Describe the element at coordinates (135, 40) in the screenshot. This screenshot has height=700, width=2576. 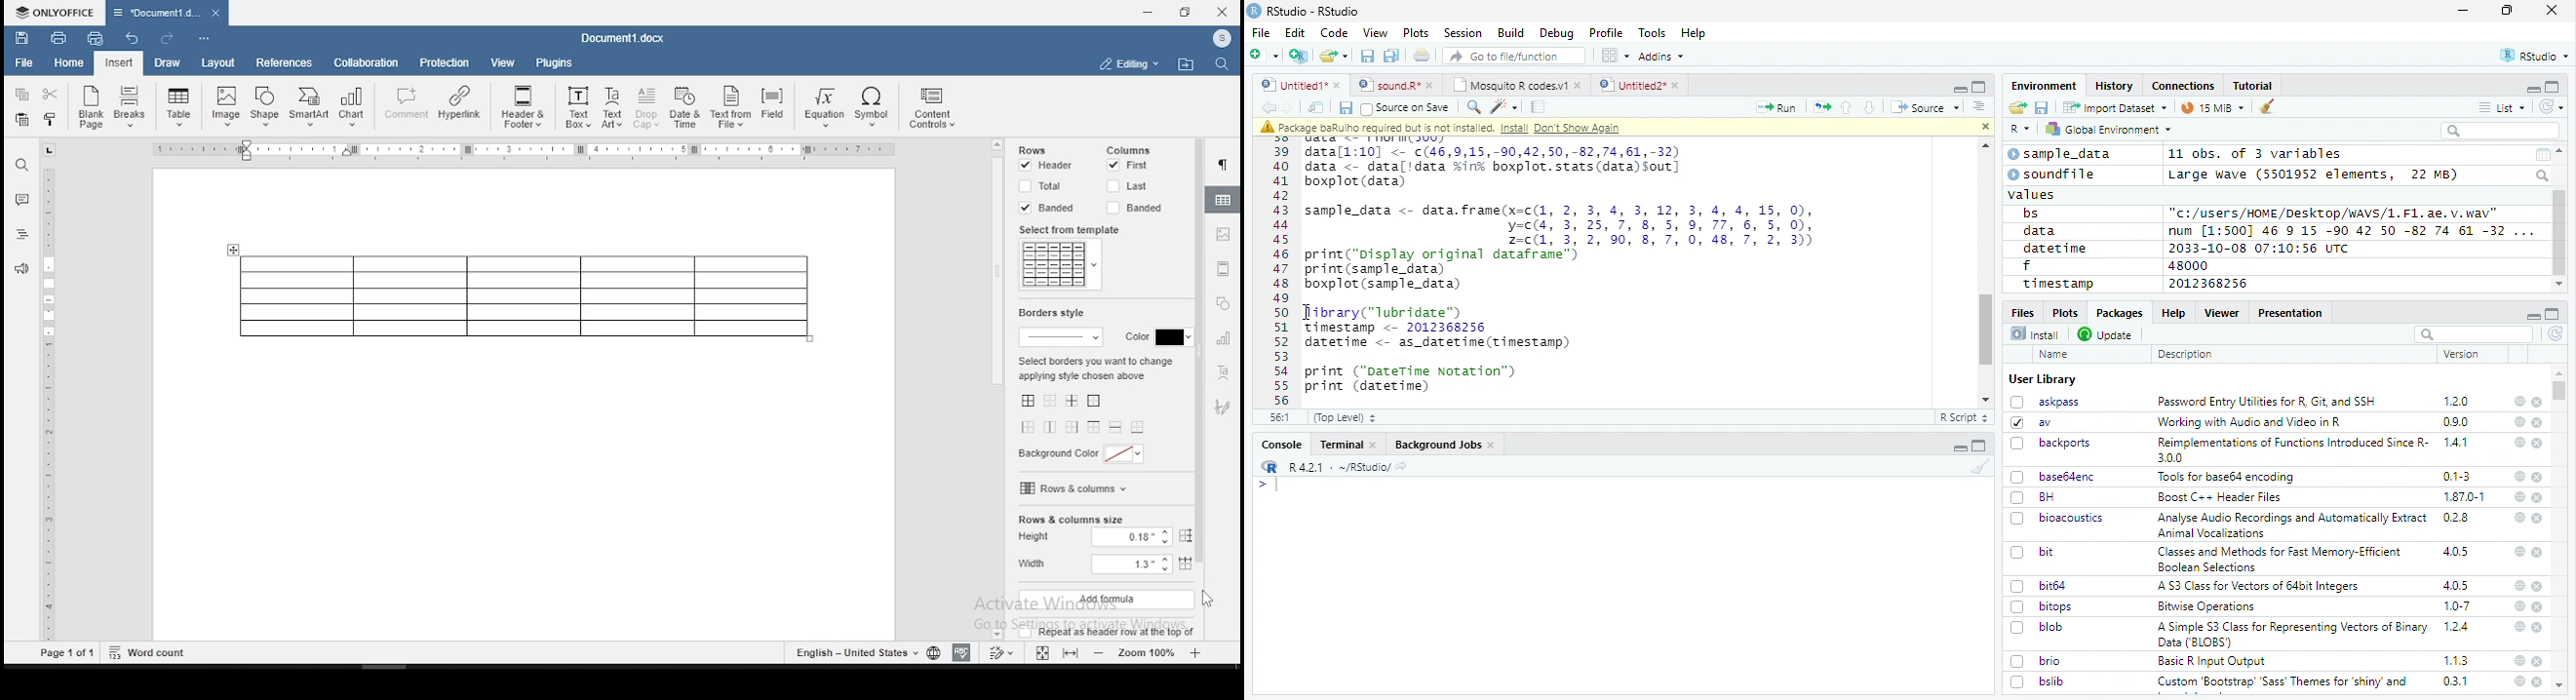
I see `undo` at that location.